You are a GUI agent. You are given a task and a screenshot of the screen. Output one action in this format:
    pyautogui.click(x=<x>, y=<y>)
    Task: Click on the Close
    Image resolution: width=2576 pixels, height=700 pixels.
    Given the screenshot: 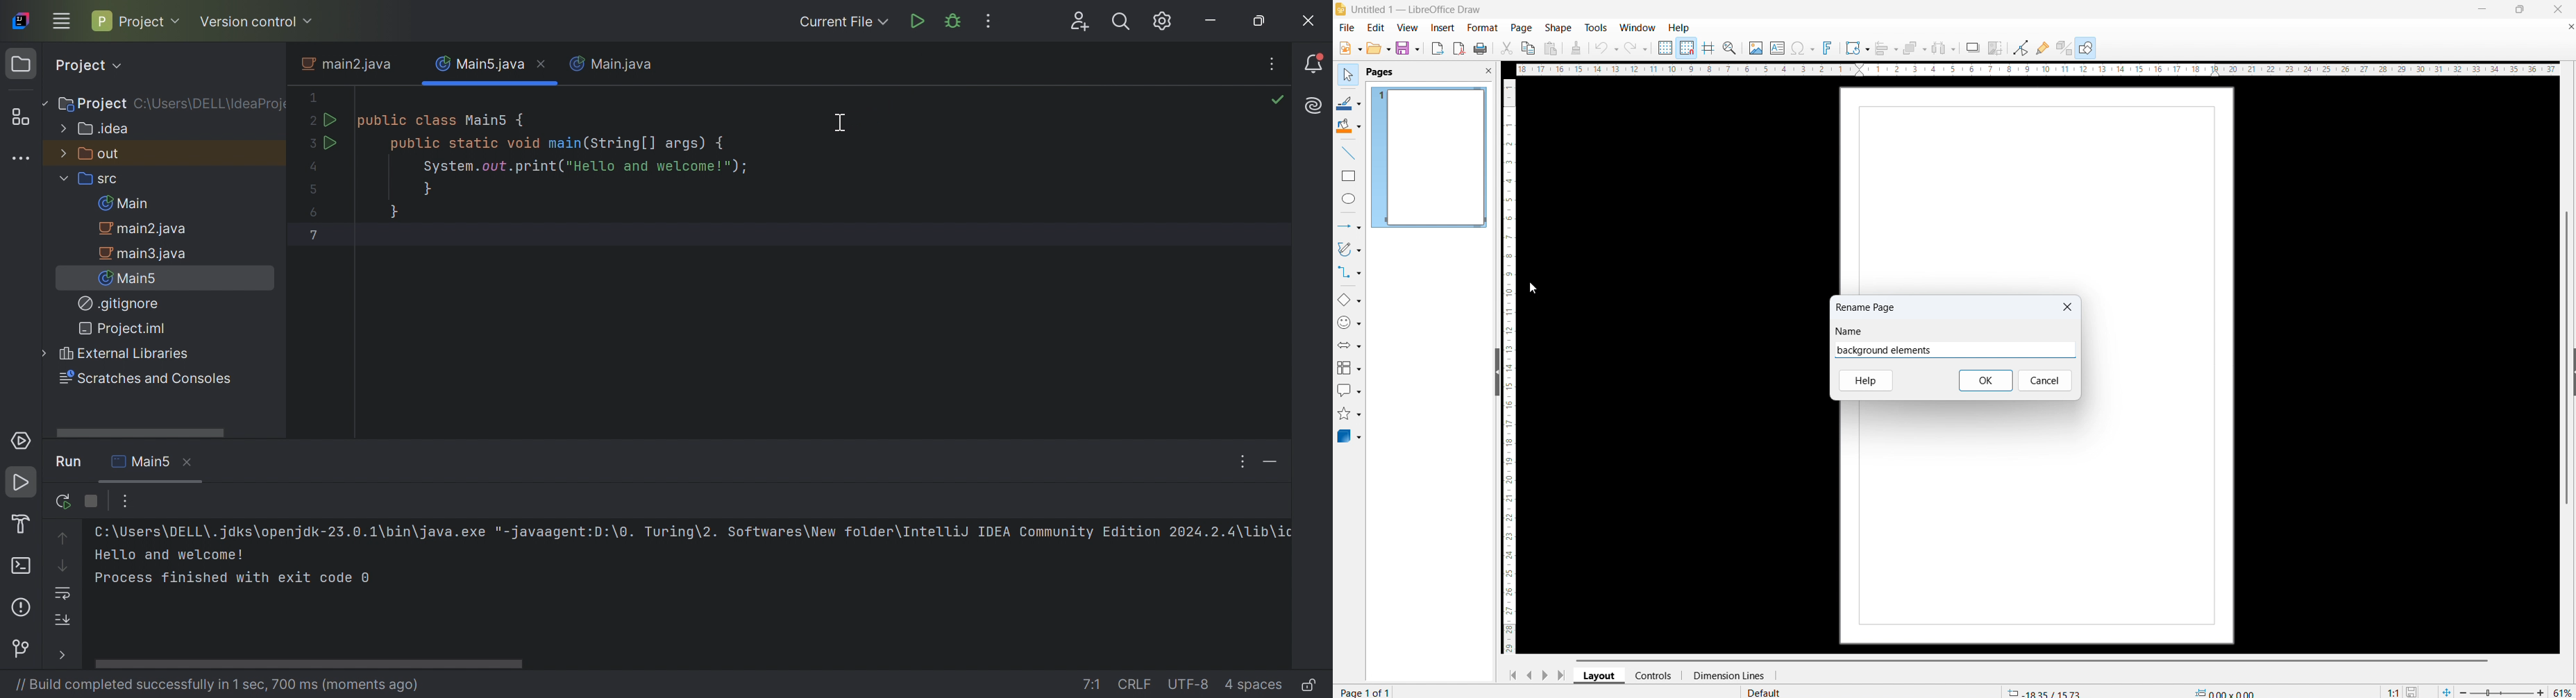 What is the action you would take?
    pyautogui.click(x=2067, y=304)
    